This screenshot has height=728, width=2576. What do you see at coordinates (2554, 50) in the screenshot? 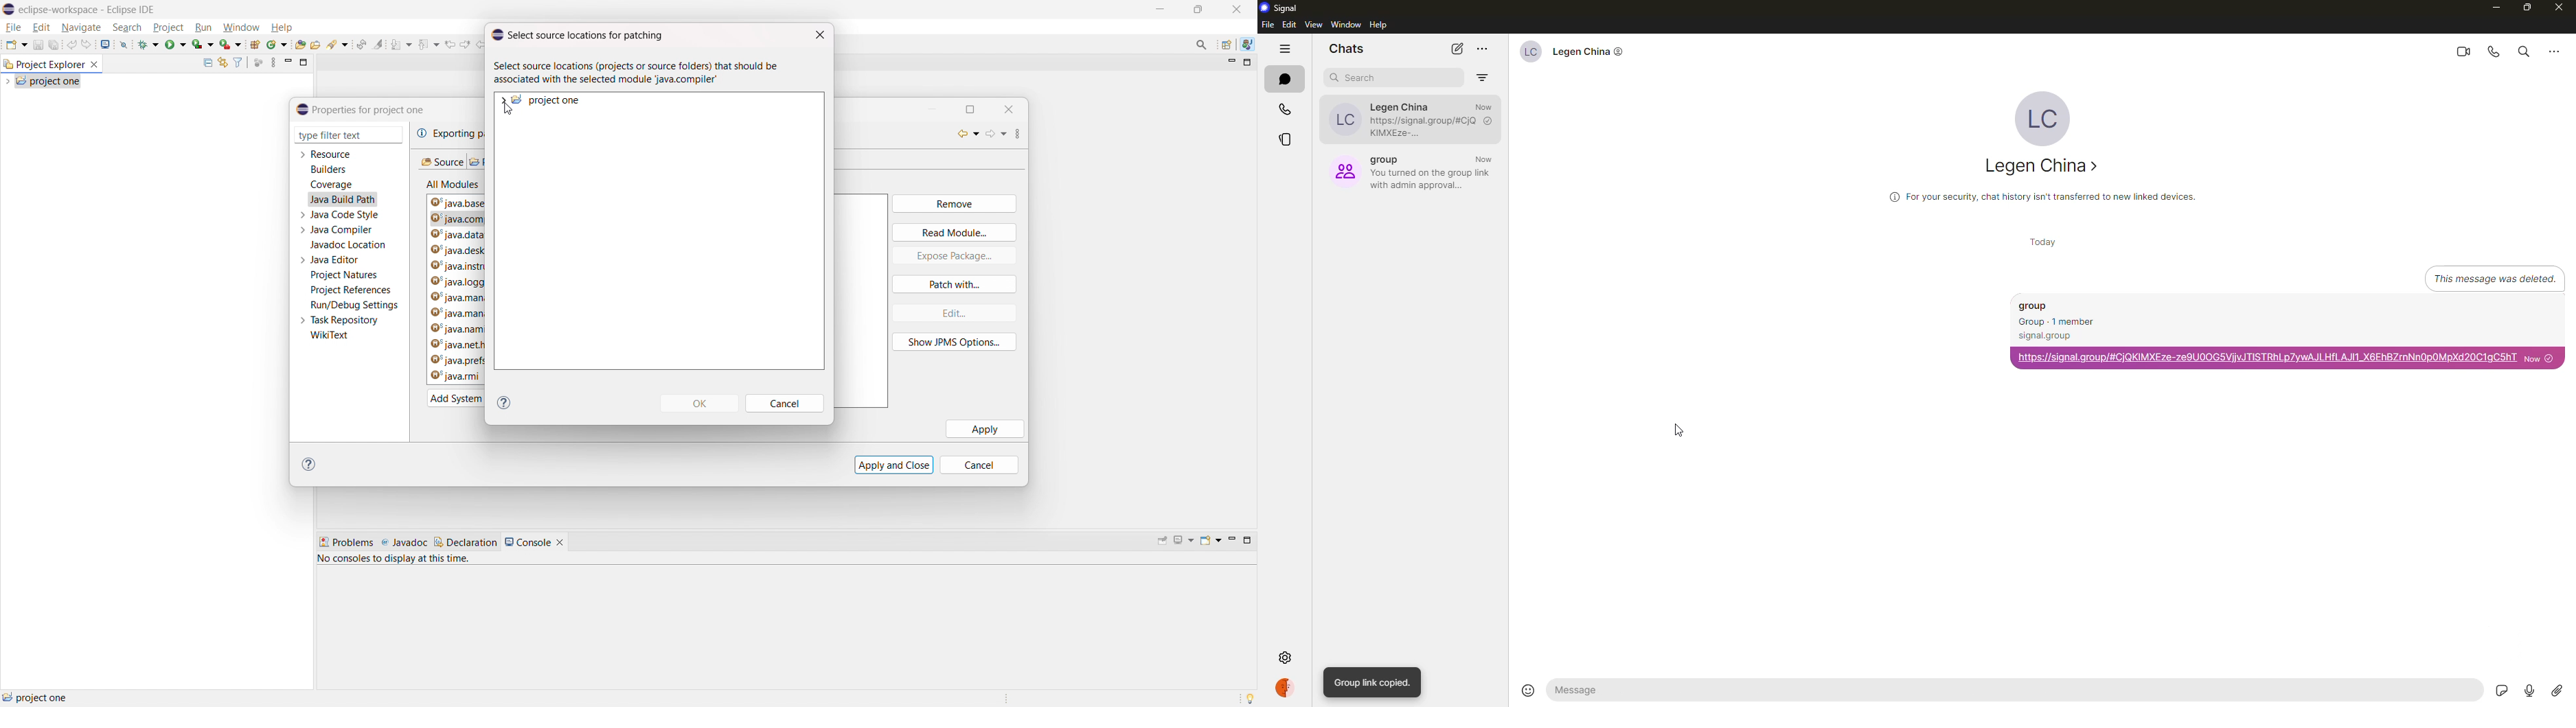
I see `more` at bounding box center [2554, 50].